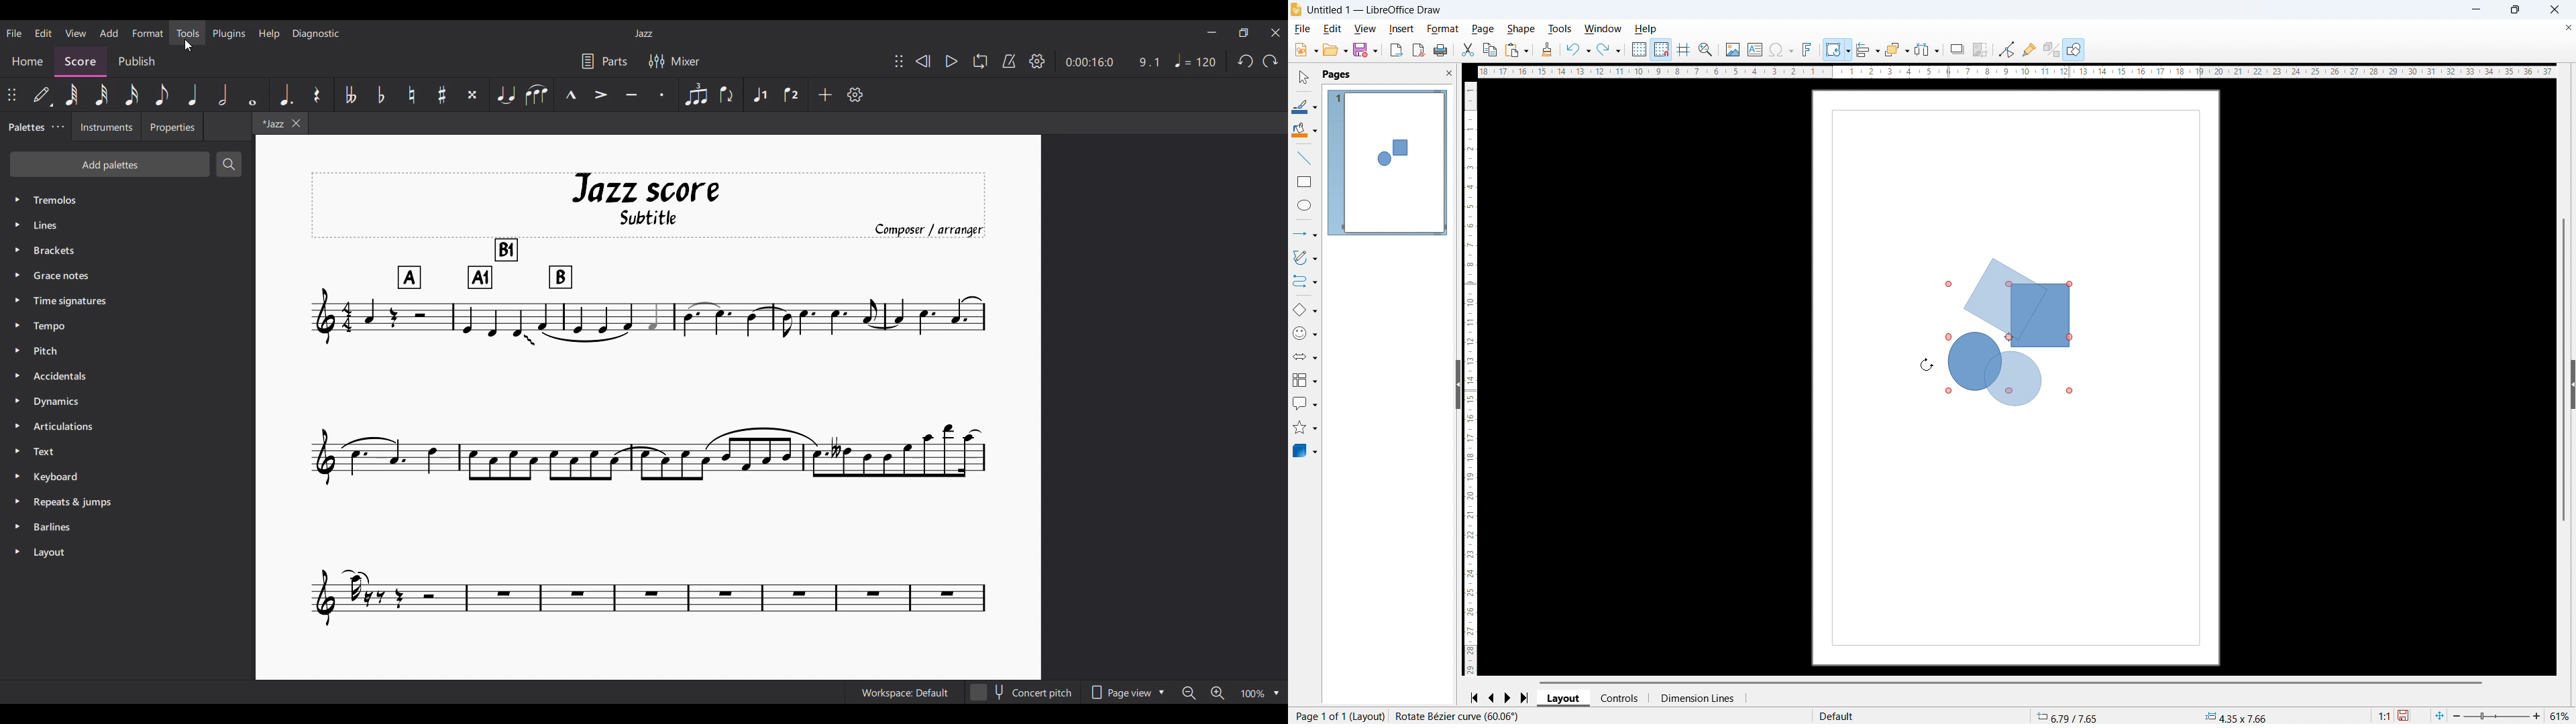 The width and height of the screenshot is (2576, 728). Describe the element at coordinates (1453, 383) in the screenshot. I see `Sidebar` at that location.